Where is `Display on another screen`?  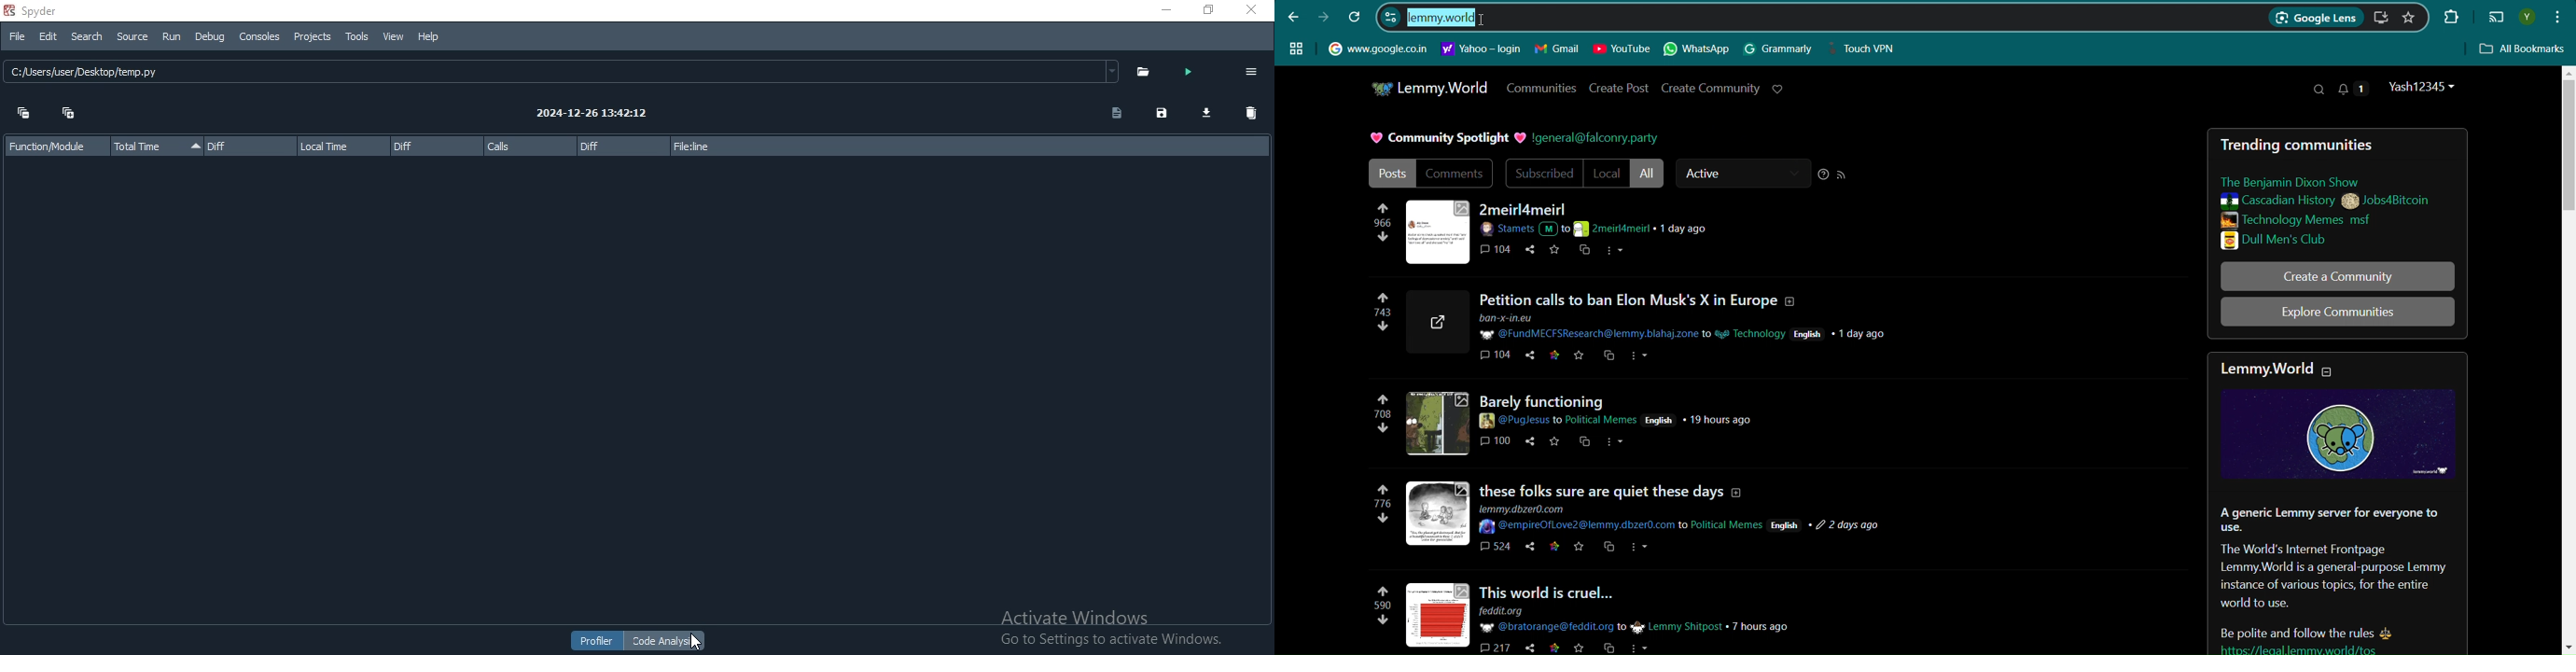 Display on another screen is located at coordinates (2496, 18).